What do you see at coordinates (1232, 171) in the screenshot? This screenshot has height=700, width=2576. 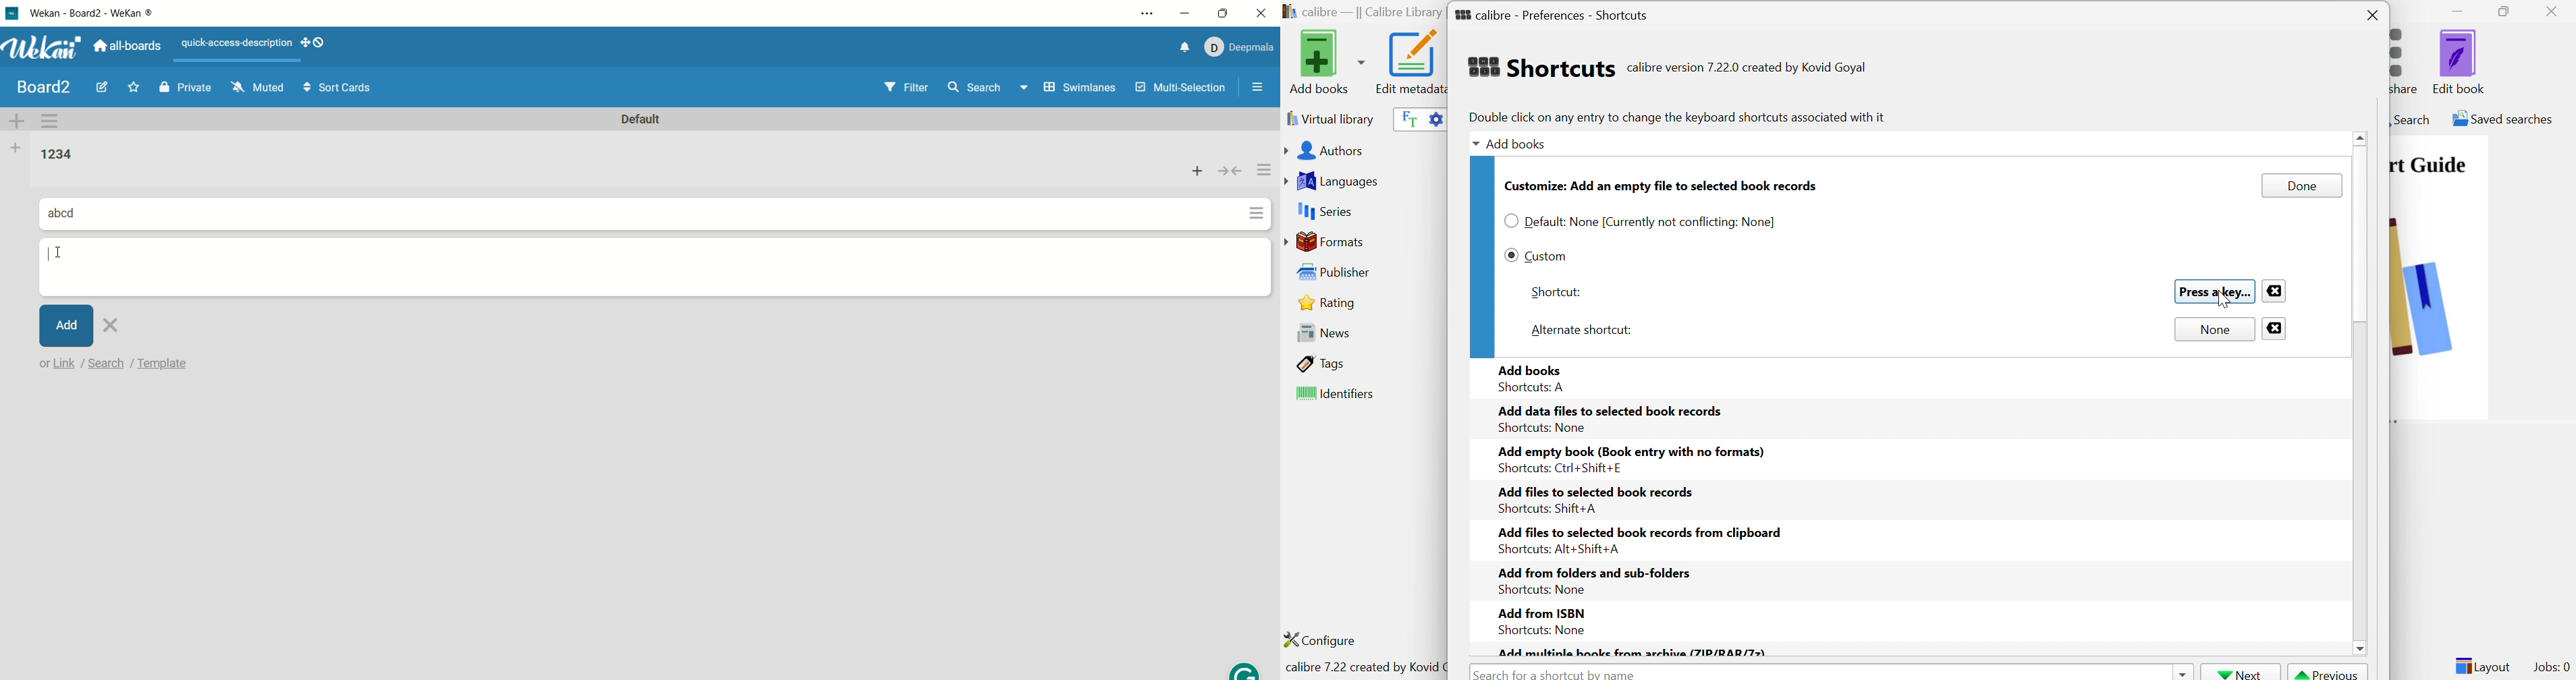 I see `collapse` at bounding box center [1232, 171].